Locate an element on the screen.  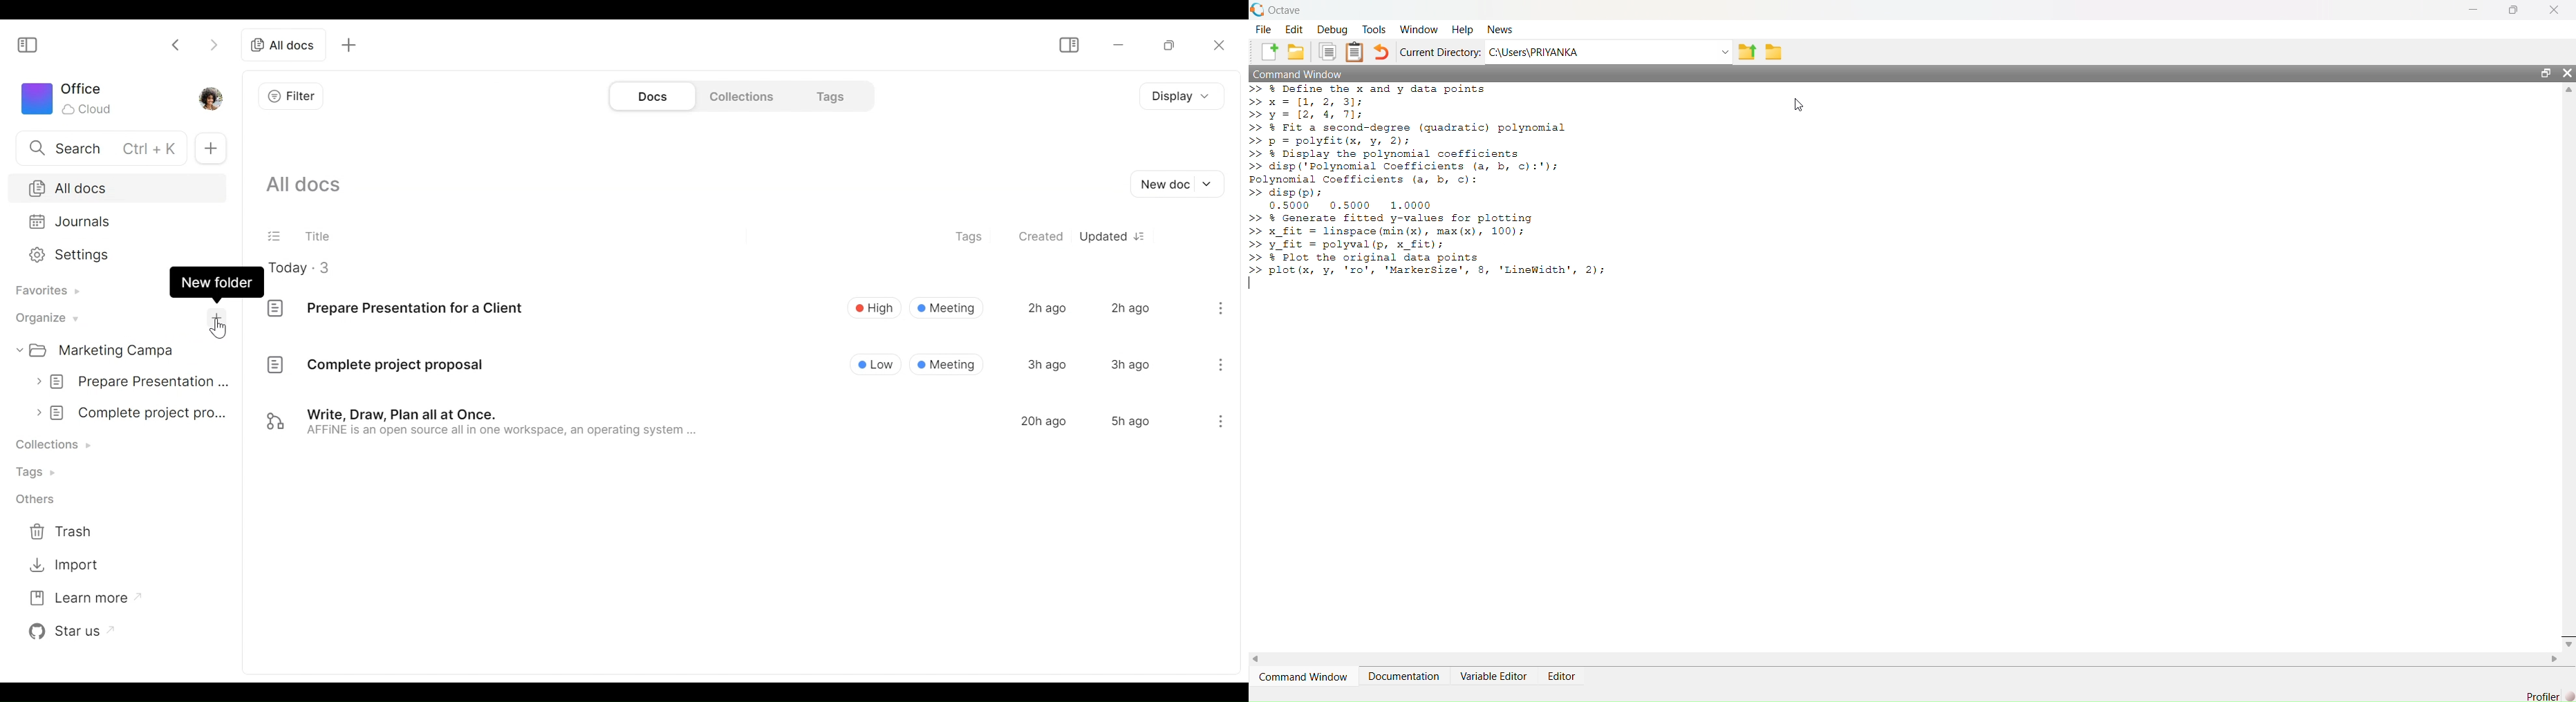
New document is located at coordinates (1180, 185).